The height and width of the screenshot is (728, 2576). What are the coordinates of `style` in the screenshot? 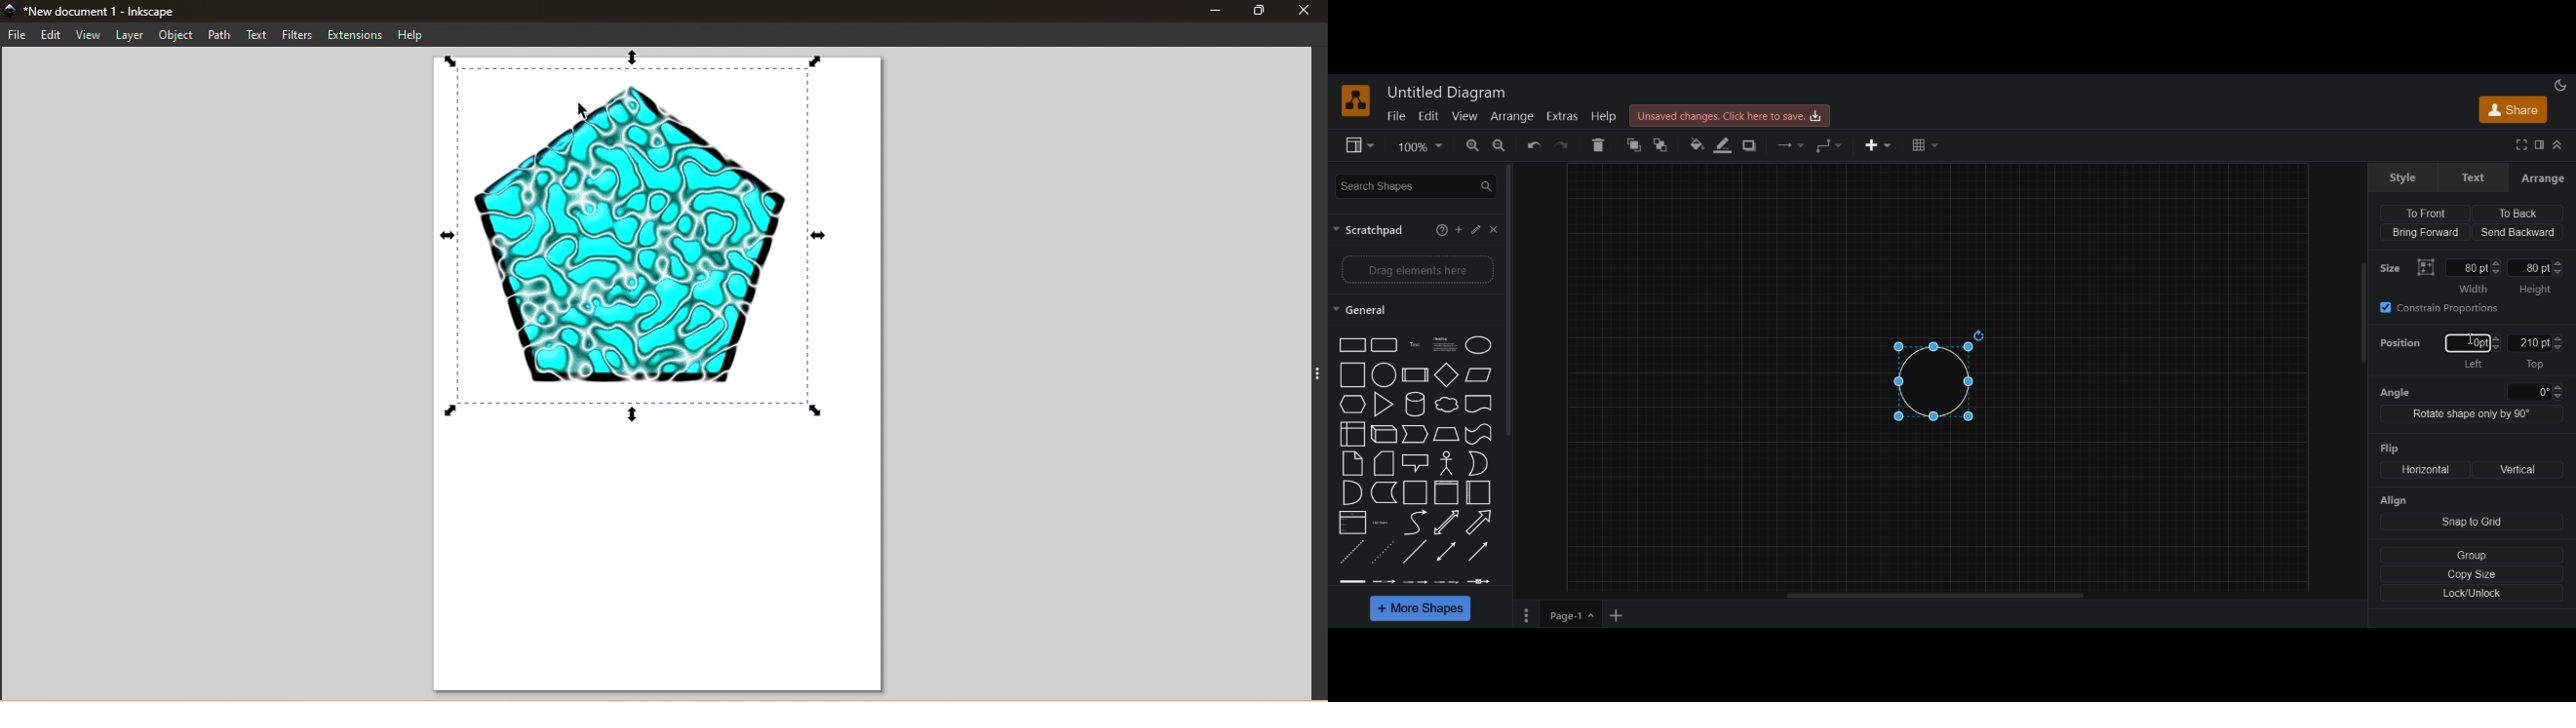 It's located at (2403, 177).